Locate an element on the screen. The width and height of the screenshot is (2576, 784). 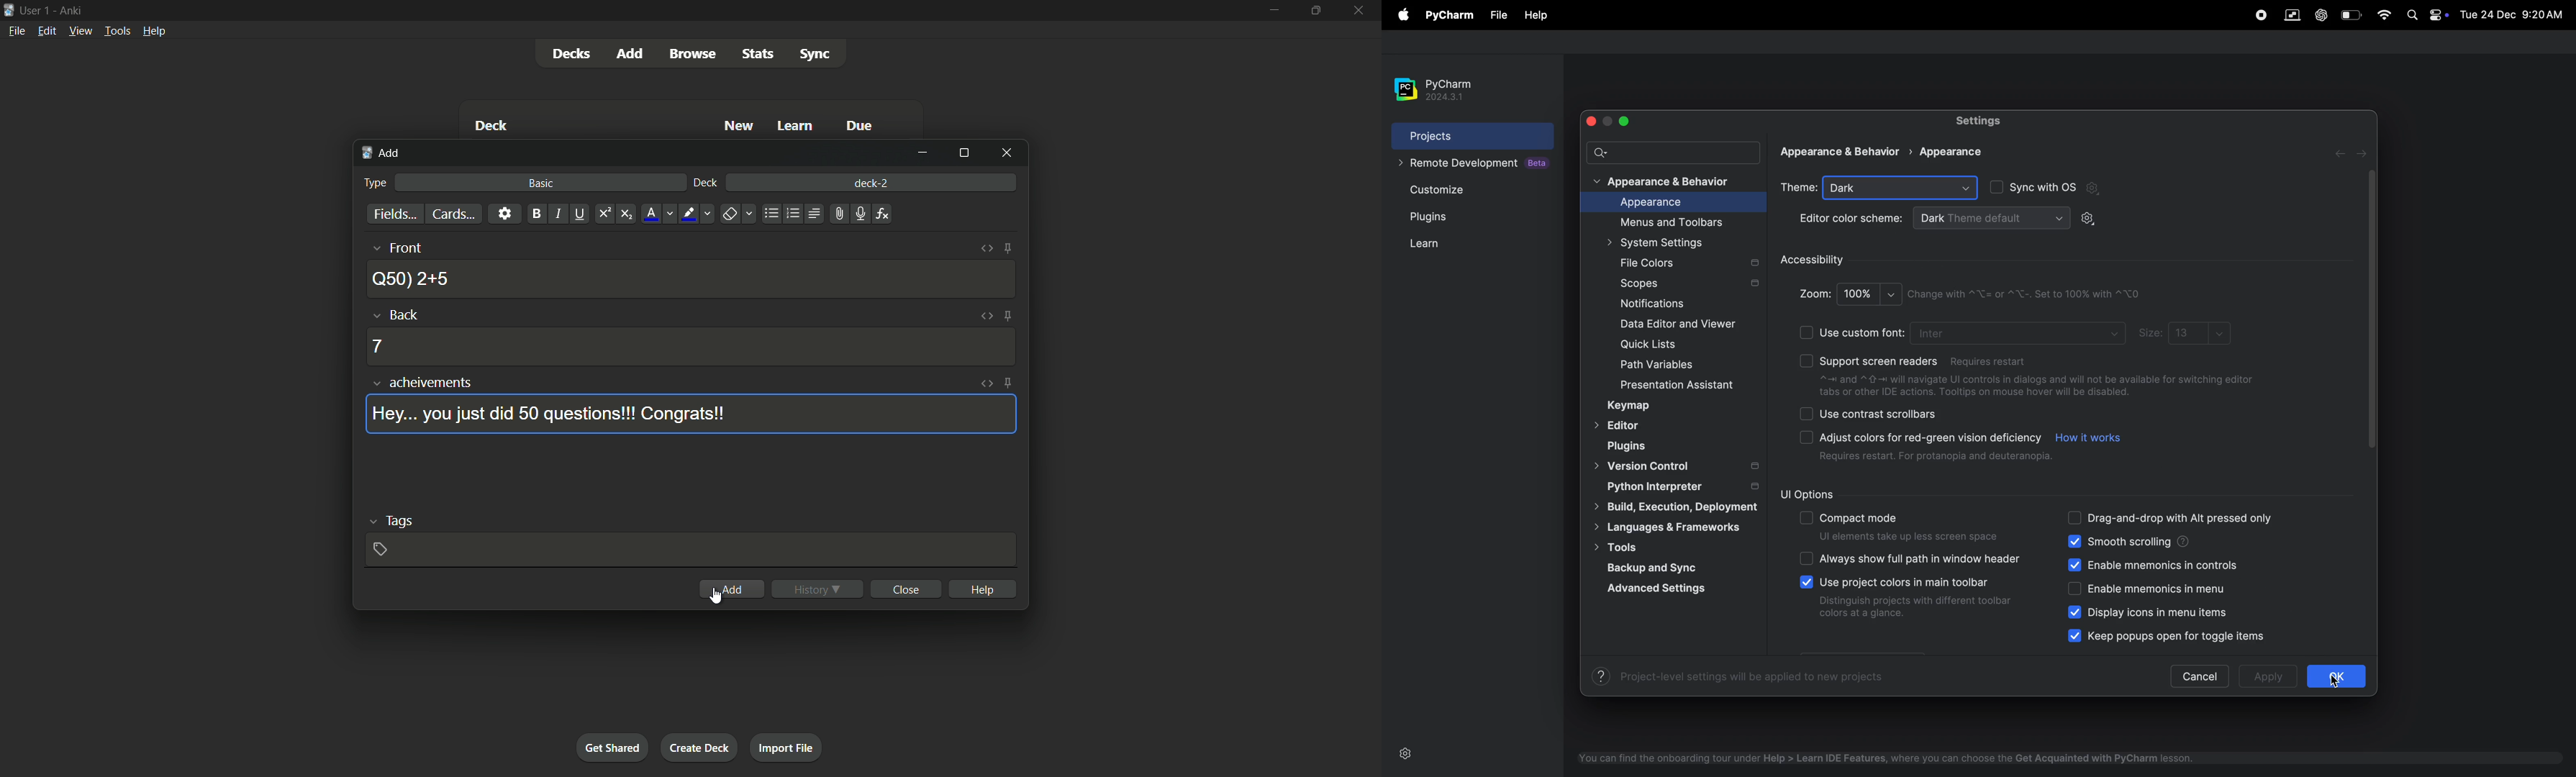
get shared is located at coordinates (612, 748).